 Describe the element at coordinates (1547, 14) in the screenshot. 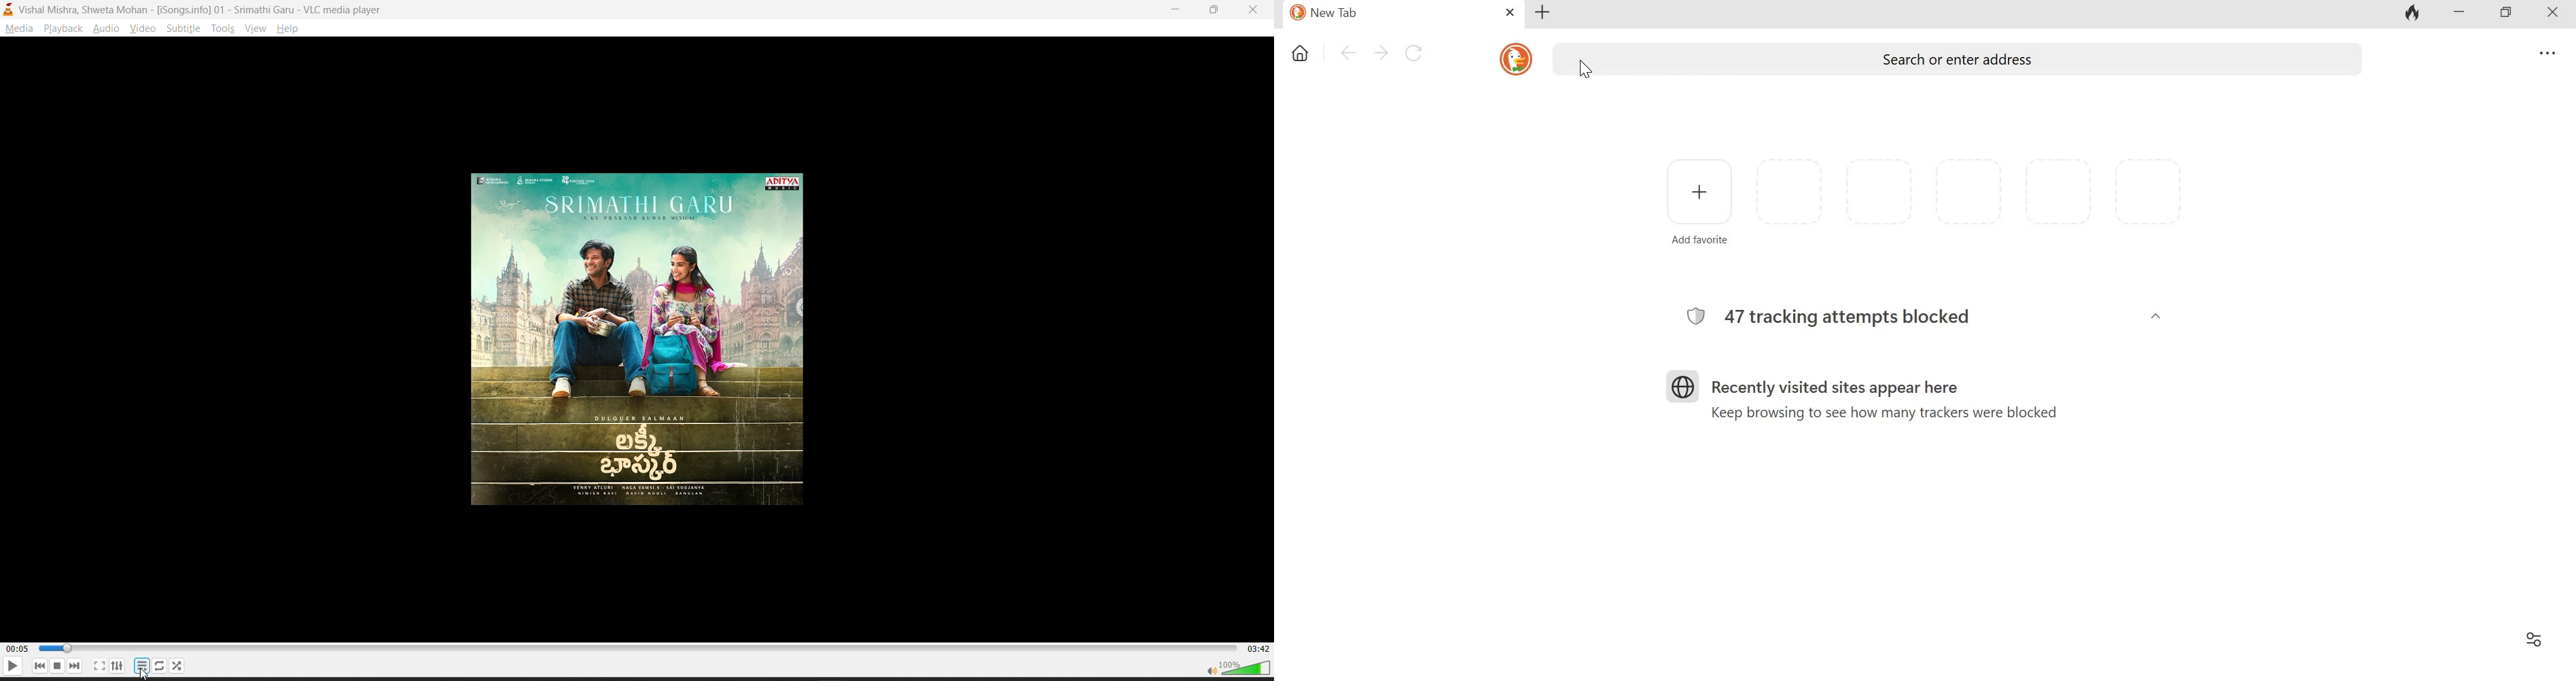

I see `New tab` at that location.